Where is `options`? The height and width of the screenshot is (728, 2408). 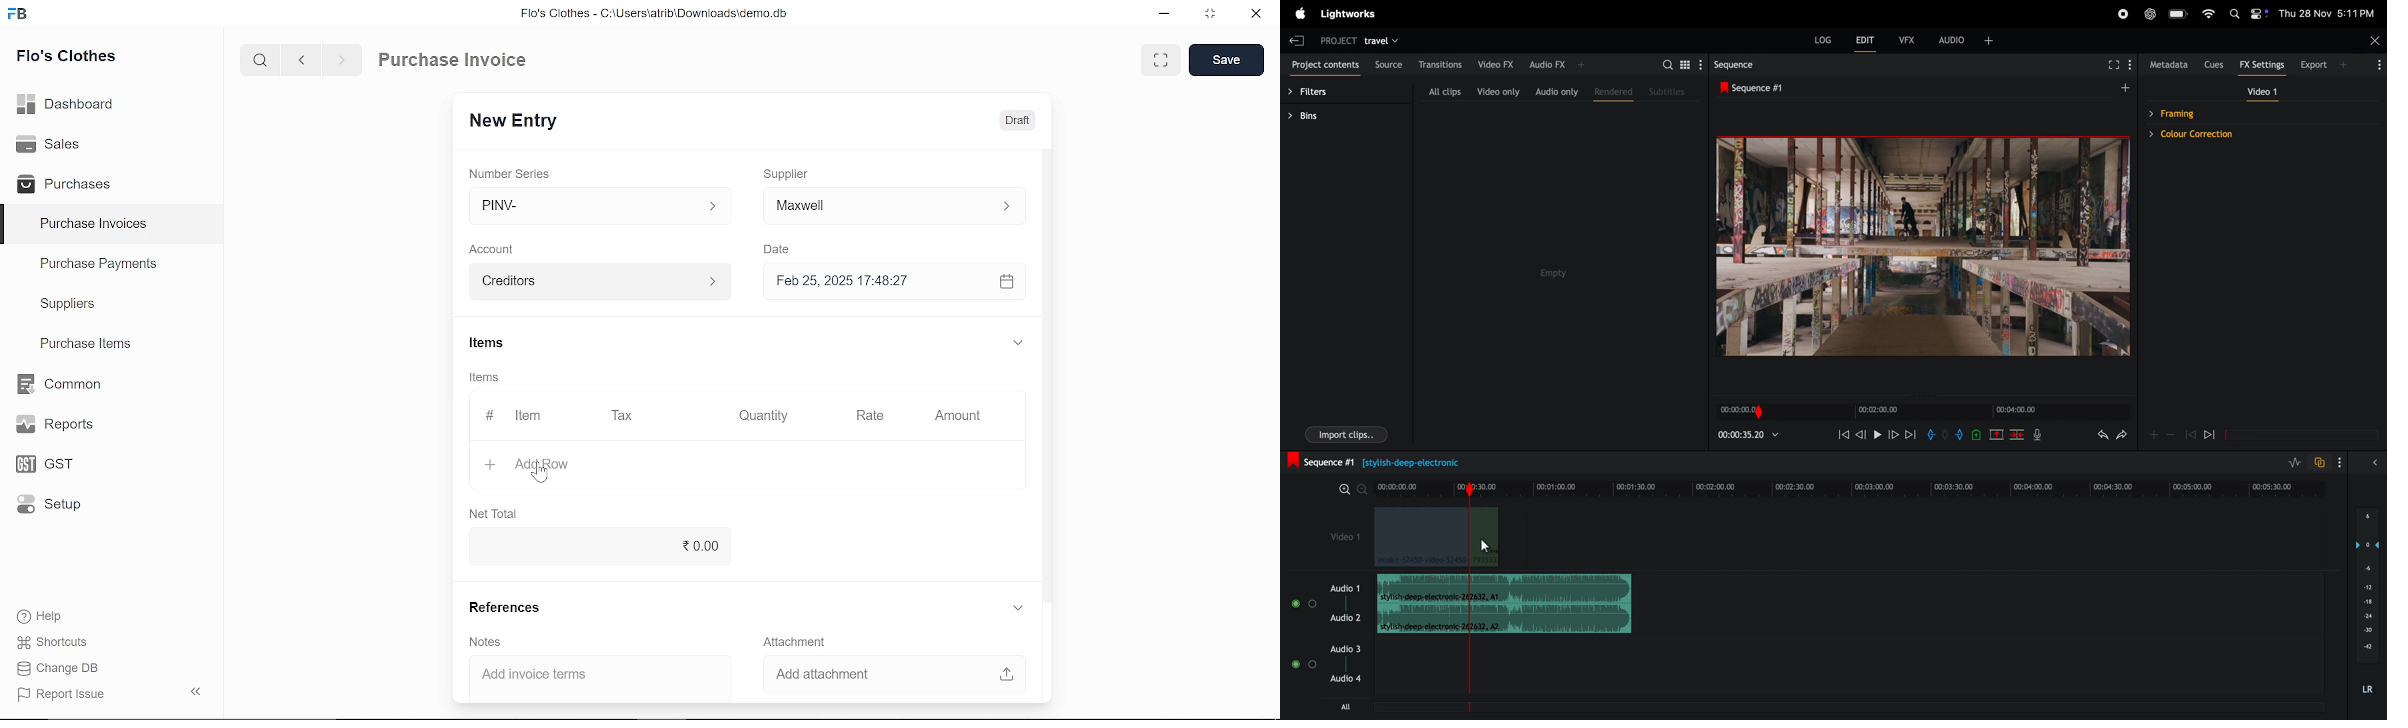 options is located at coordinates (2337, 462).